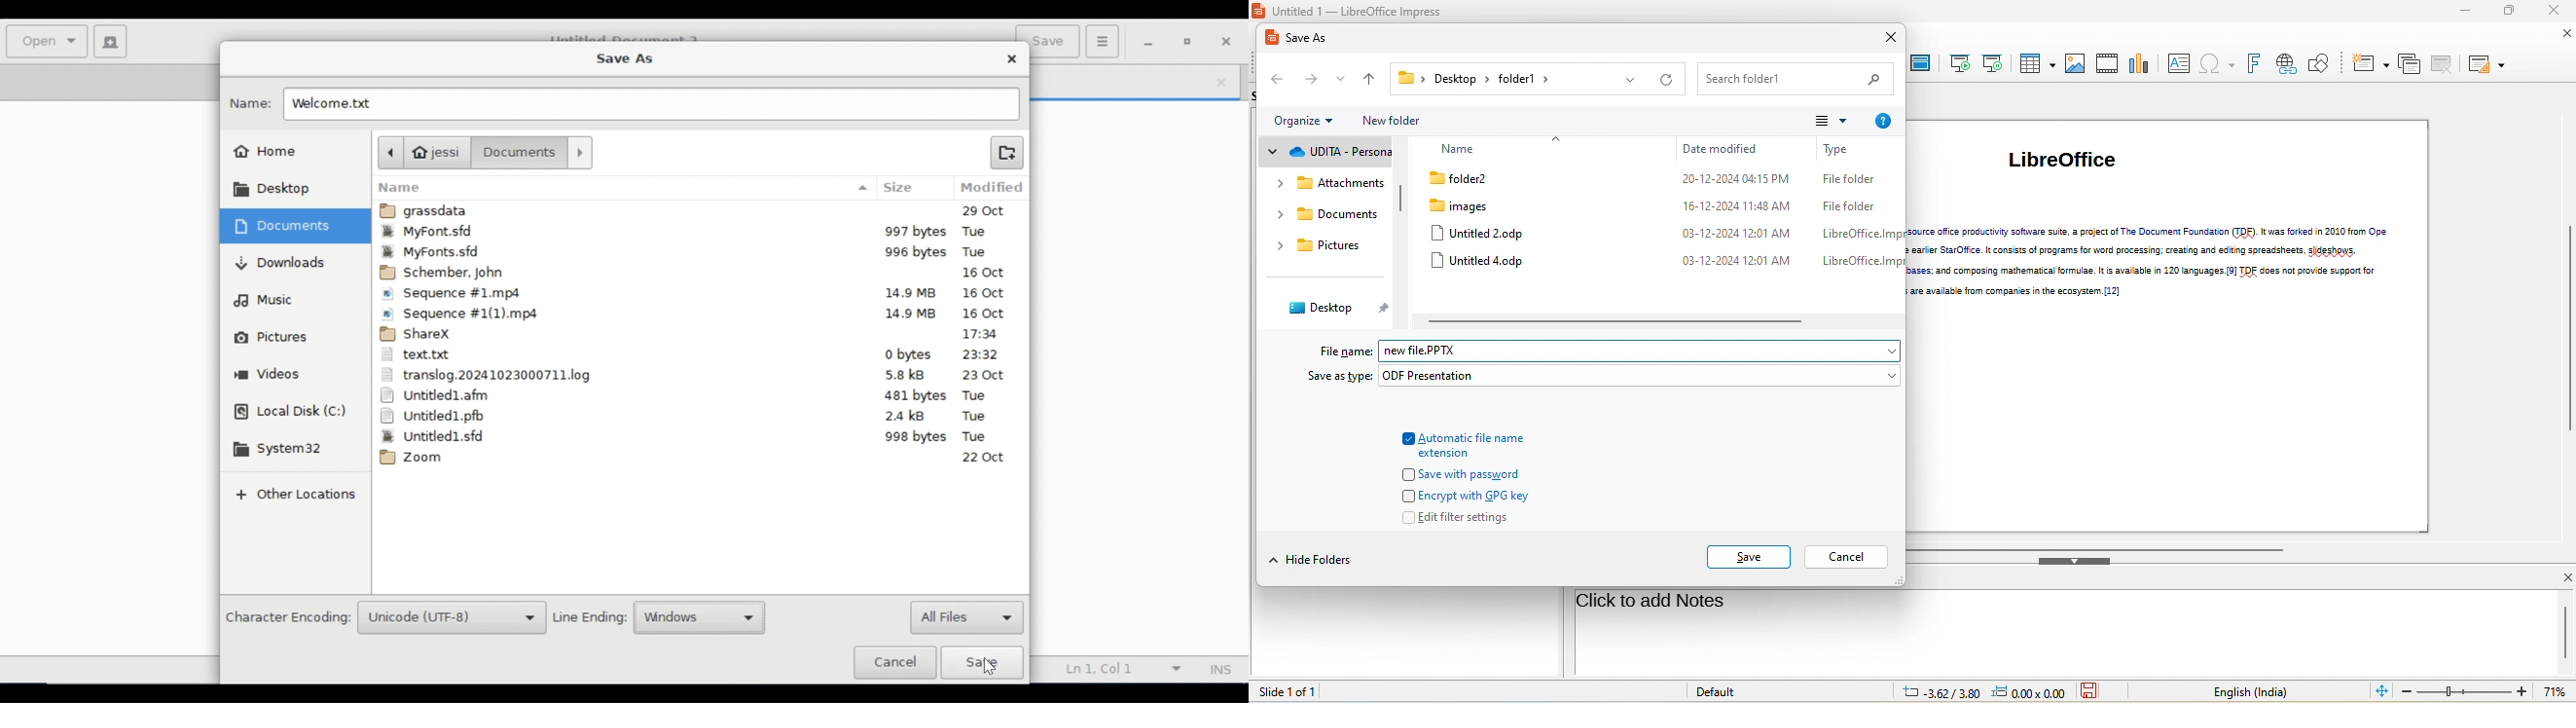 The width and height of the screenshot is (2576, 728). What do you see at coordinates (1469, 79) in the screenshot?
I see `current location:Desktop > folder` at bounding box center [1469, 79].